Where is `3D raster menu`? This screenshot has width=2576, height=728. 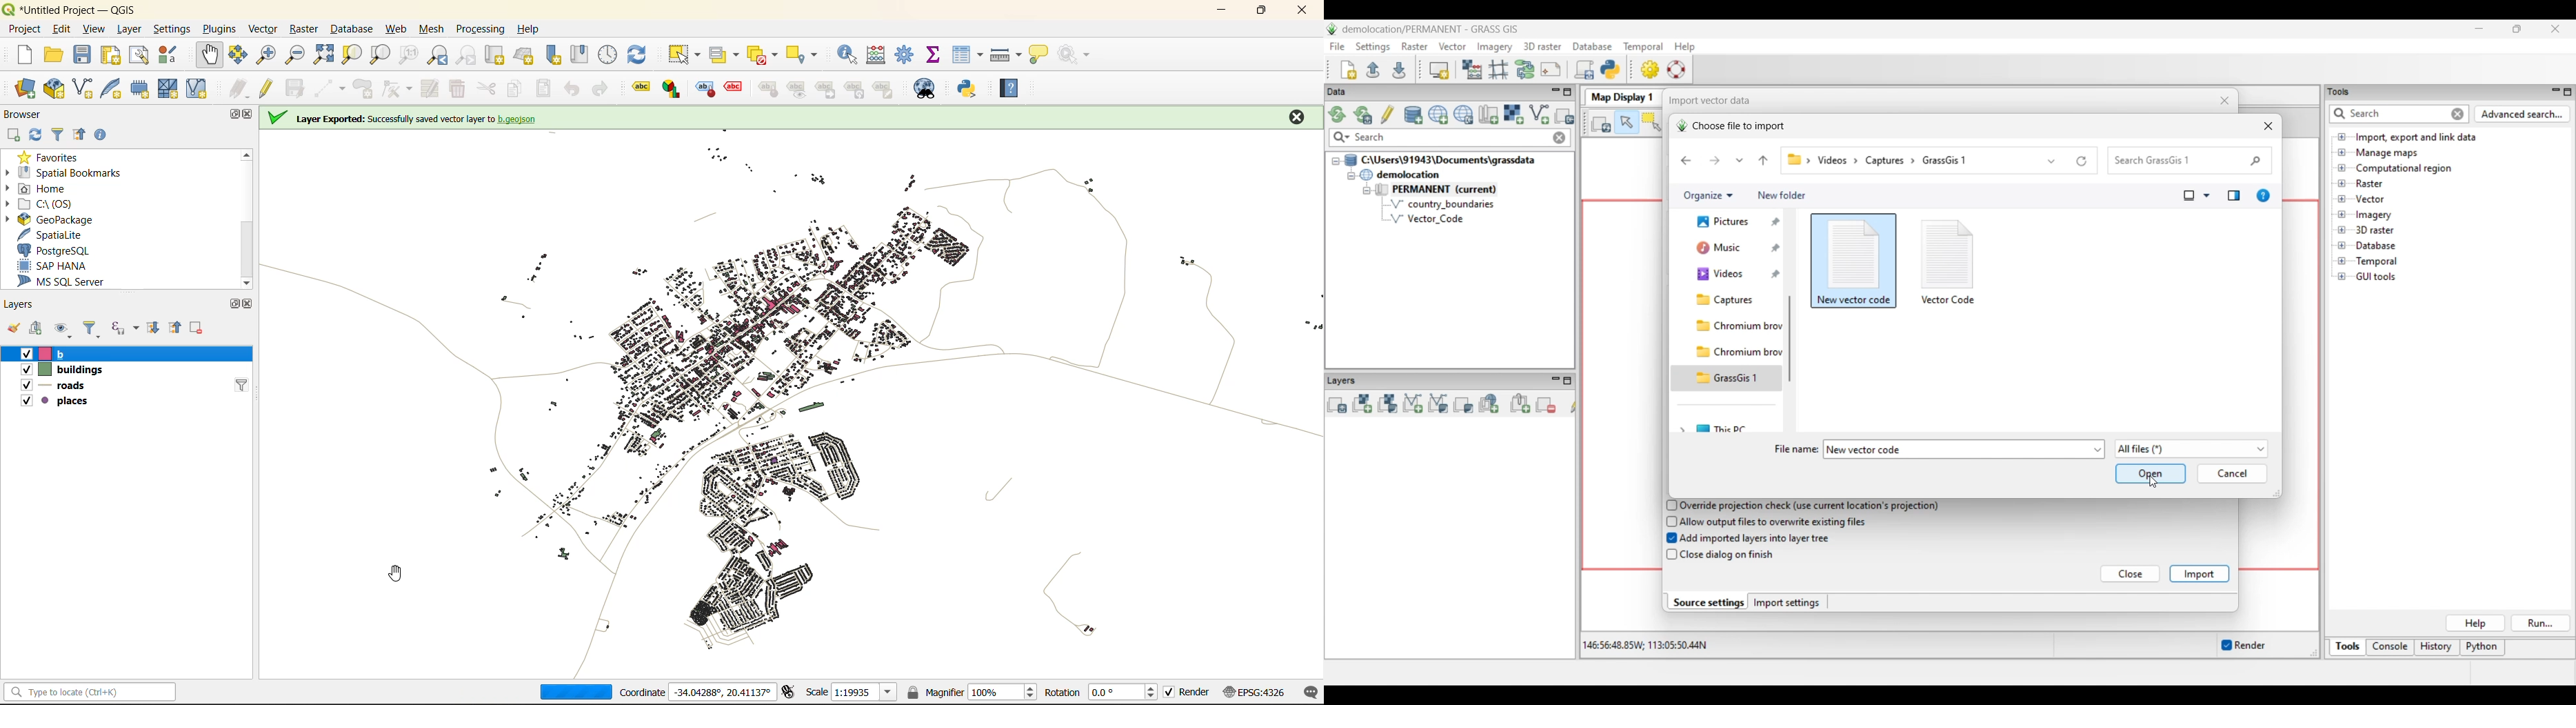 3D raster menu is located at coordinates (1542, 46).